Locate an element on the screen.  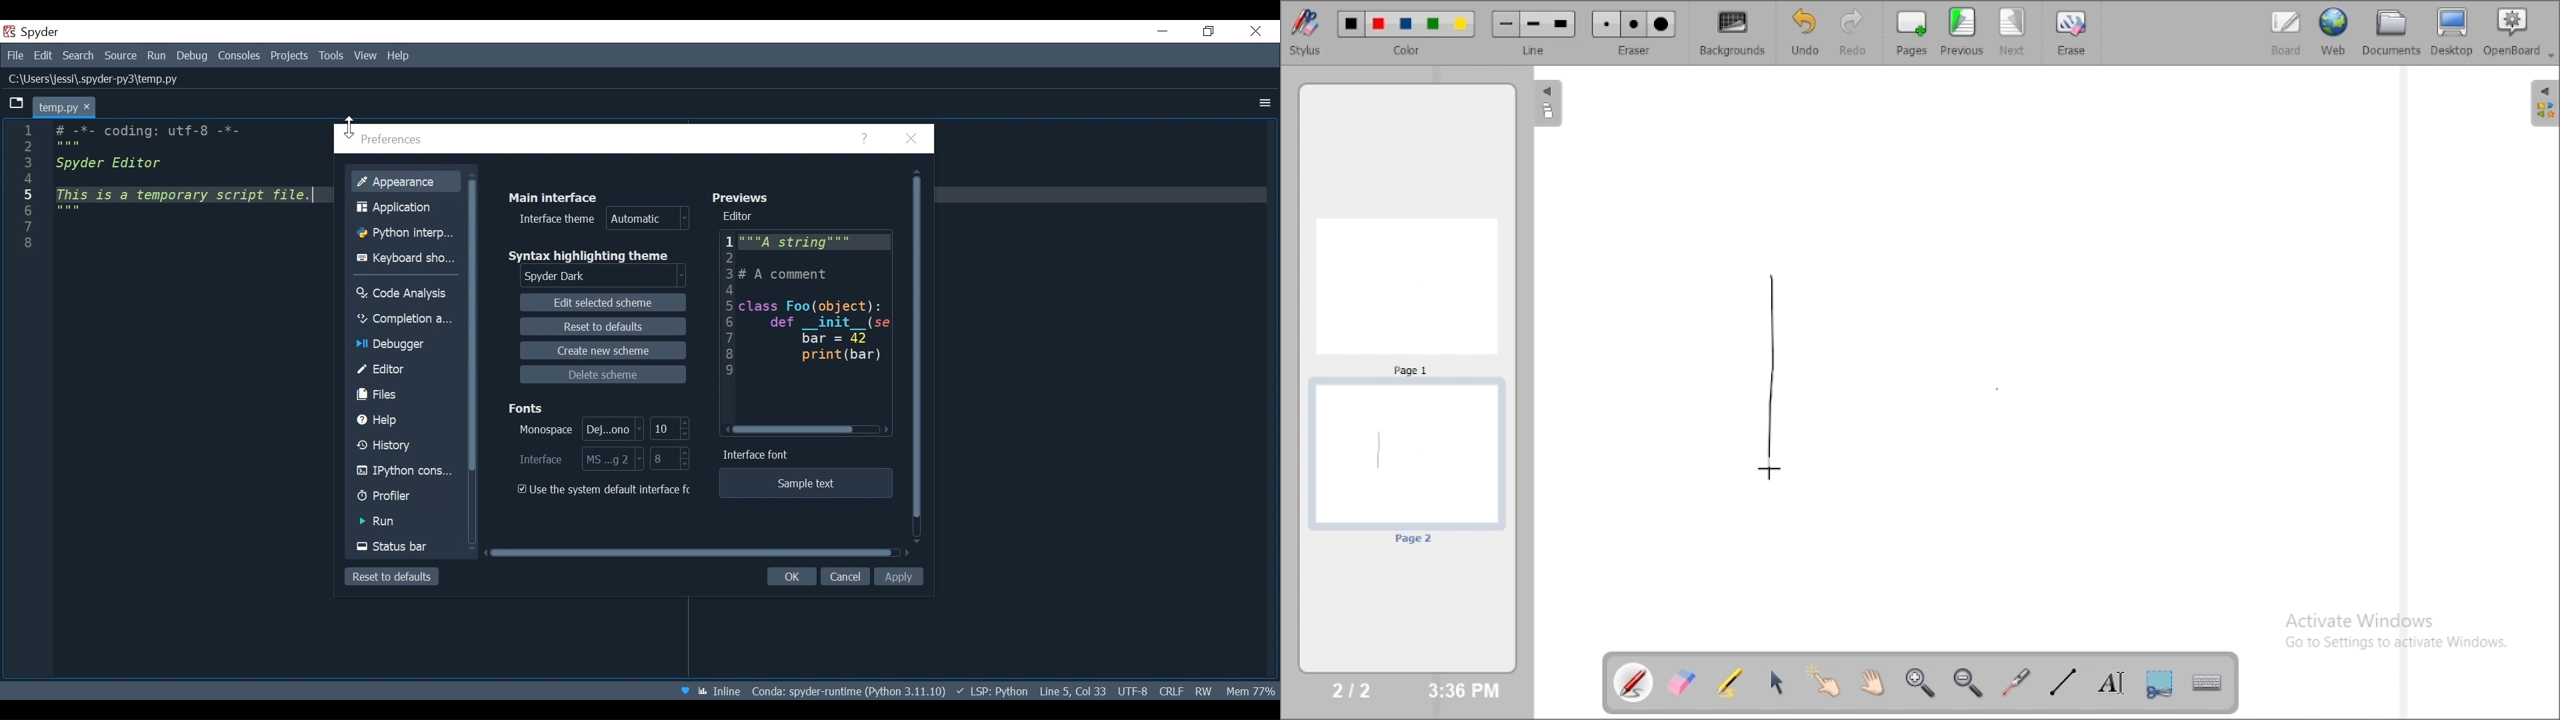
Toggle between inline and interactive Matplotlib plotting is located at coordinates (721, 690).